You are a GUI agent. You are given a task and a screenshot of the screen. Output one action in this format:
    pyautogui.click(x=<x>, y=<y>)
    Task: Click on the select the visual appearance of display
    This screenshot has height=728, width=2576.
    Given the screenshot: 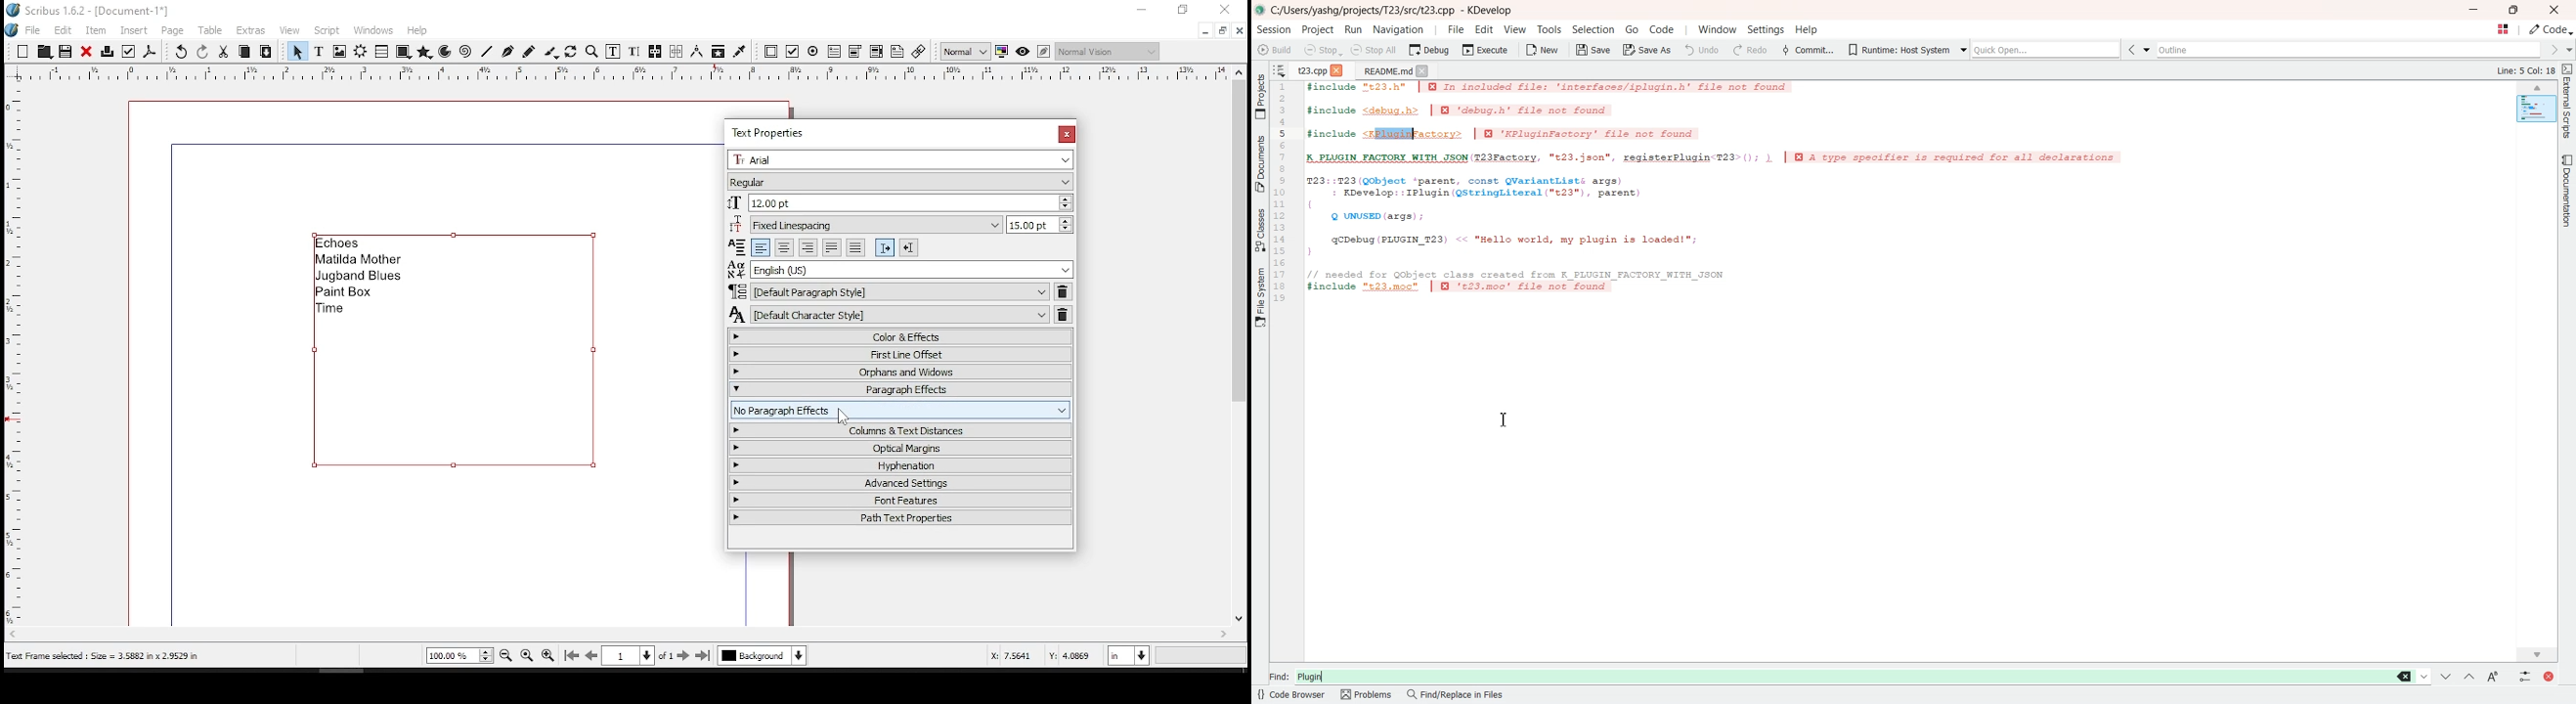 What is the action you would take?
    pyautogui.click(x=1107, y=51)
    